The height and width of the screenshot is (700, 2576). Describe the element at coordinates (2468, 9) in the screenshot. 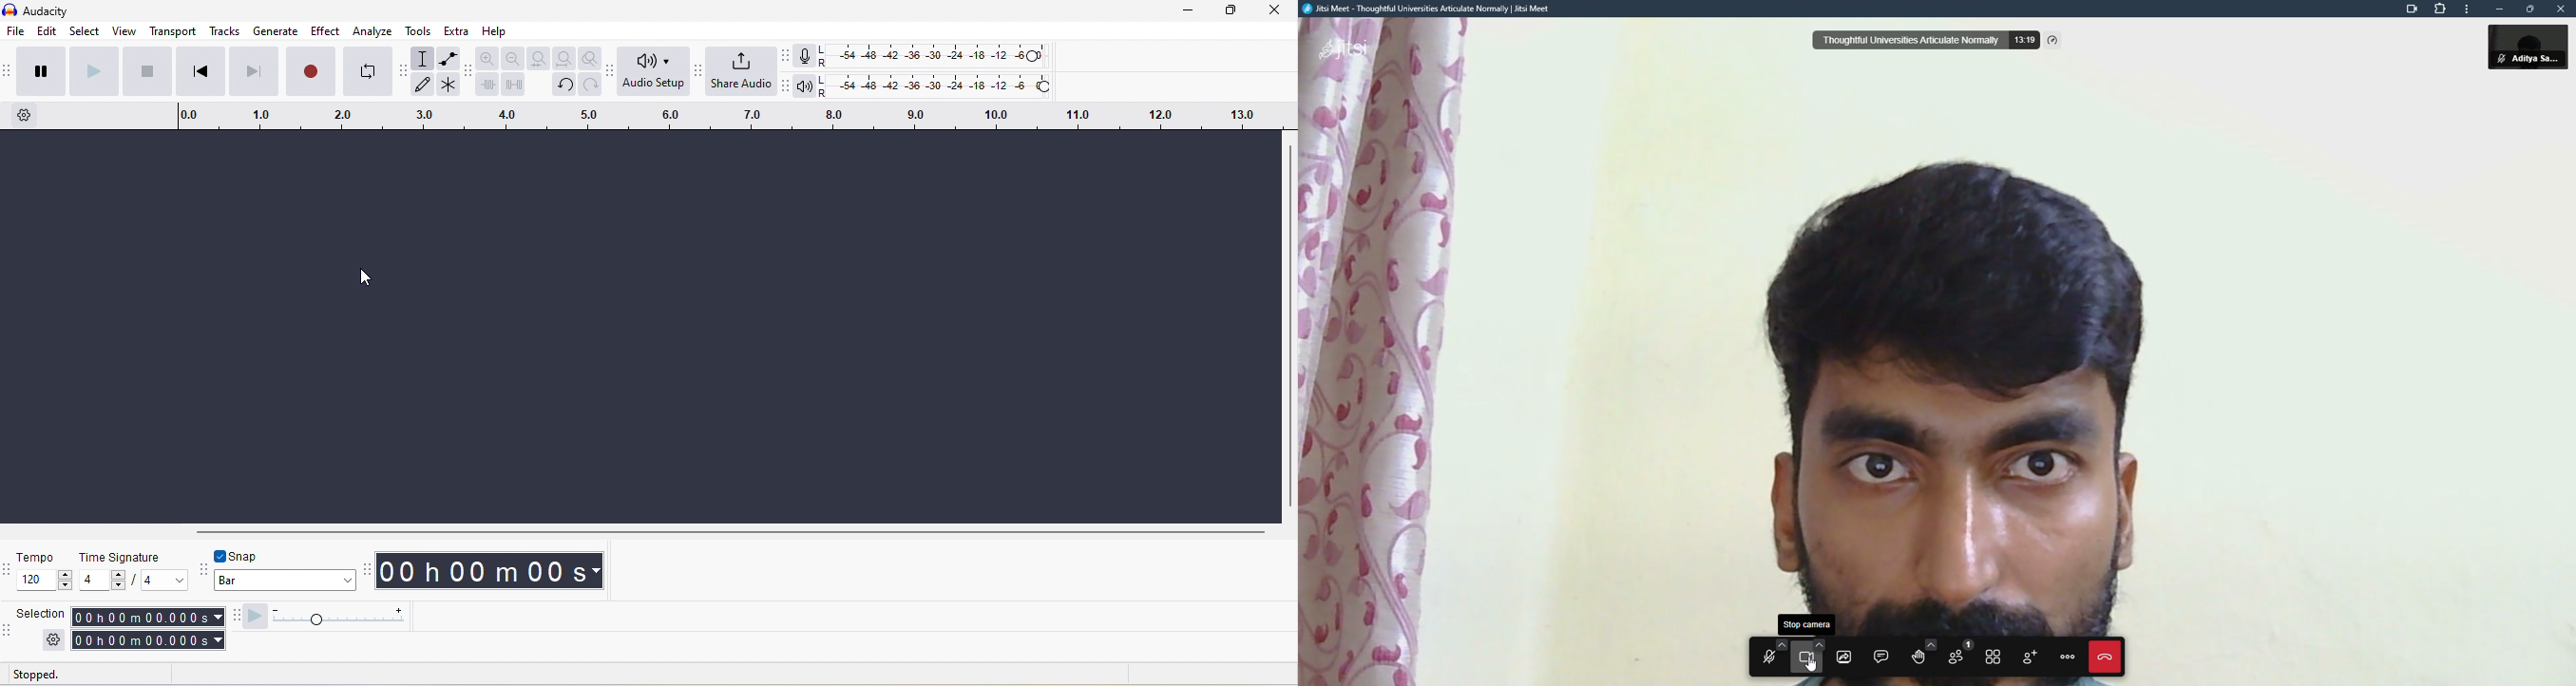

I see `more` at that location.